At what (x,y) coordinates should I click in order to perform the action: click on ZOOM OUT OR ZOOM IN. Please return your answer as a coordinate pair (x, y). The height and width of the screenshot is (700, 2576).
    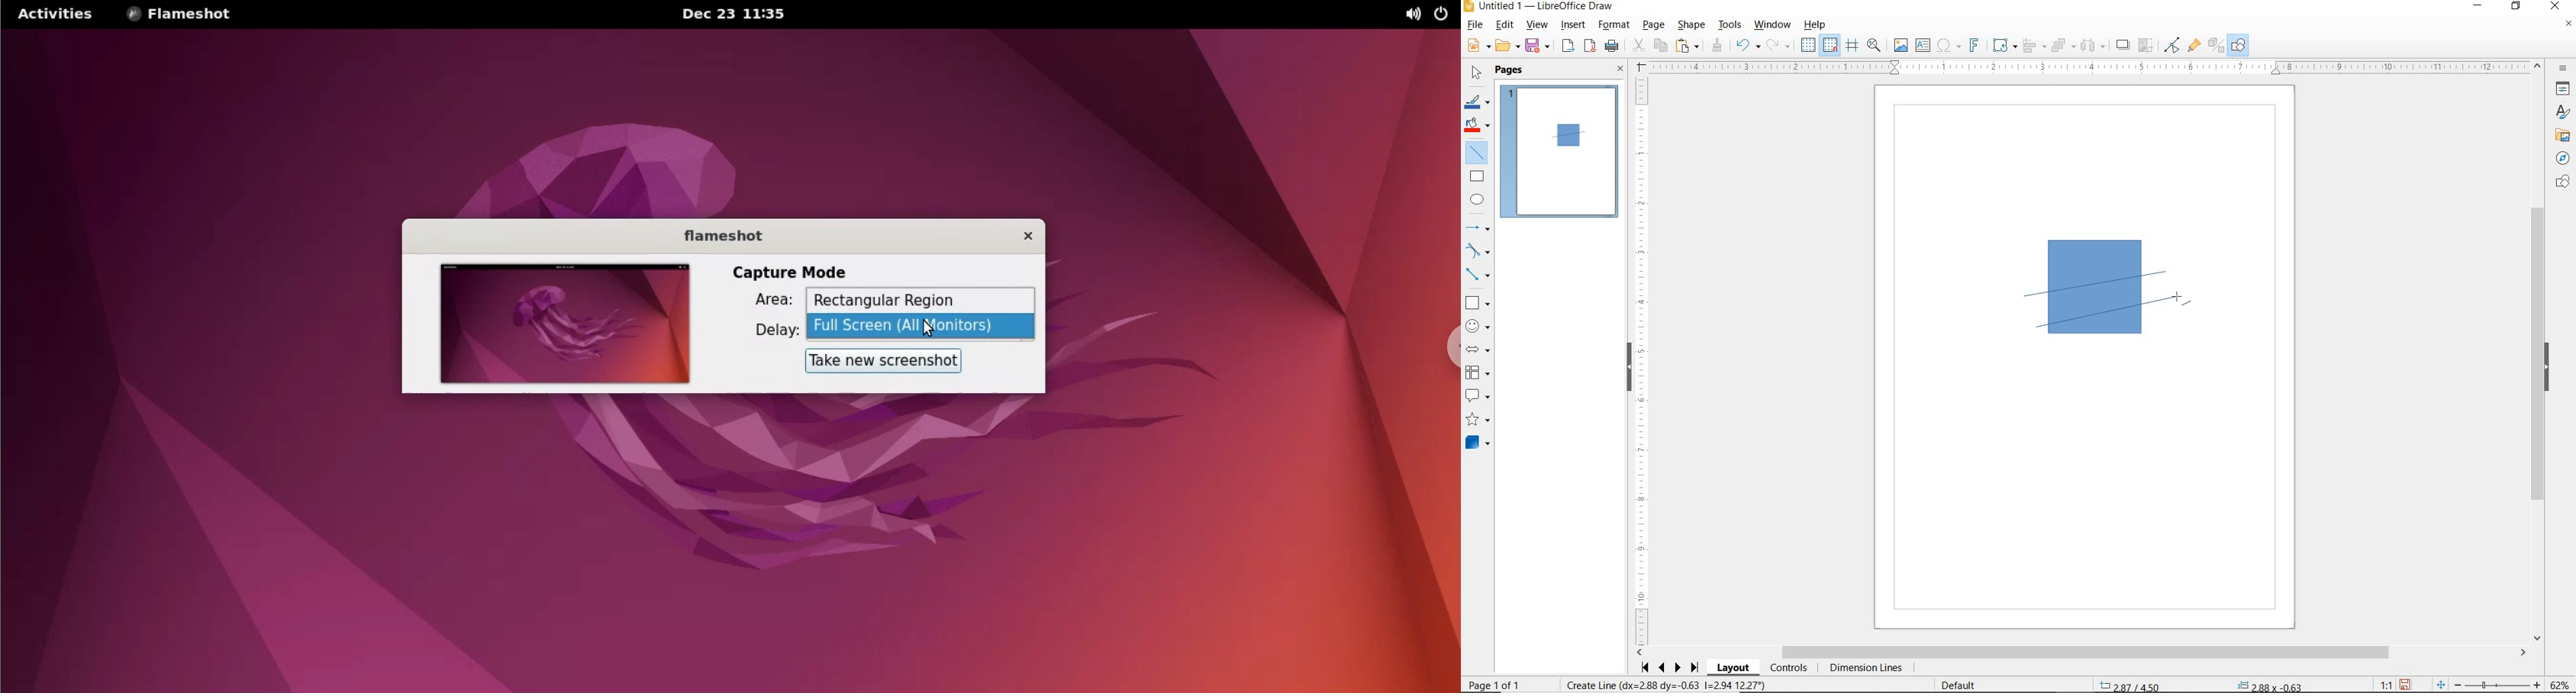
    Looking at the image, I should click on (2489, 682).